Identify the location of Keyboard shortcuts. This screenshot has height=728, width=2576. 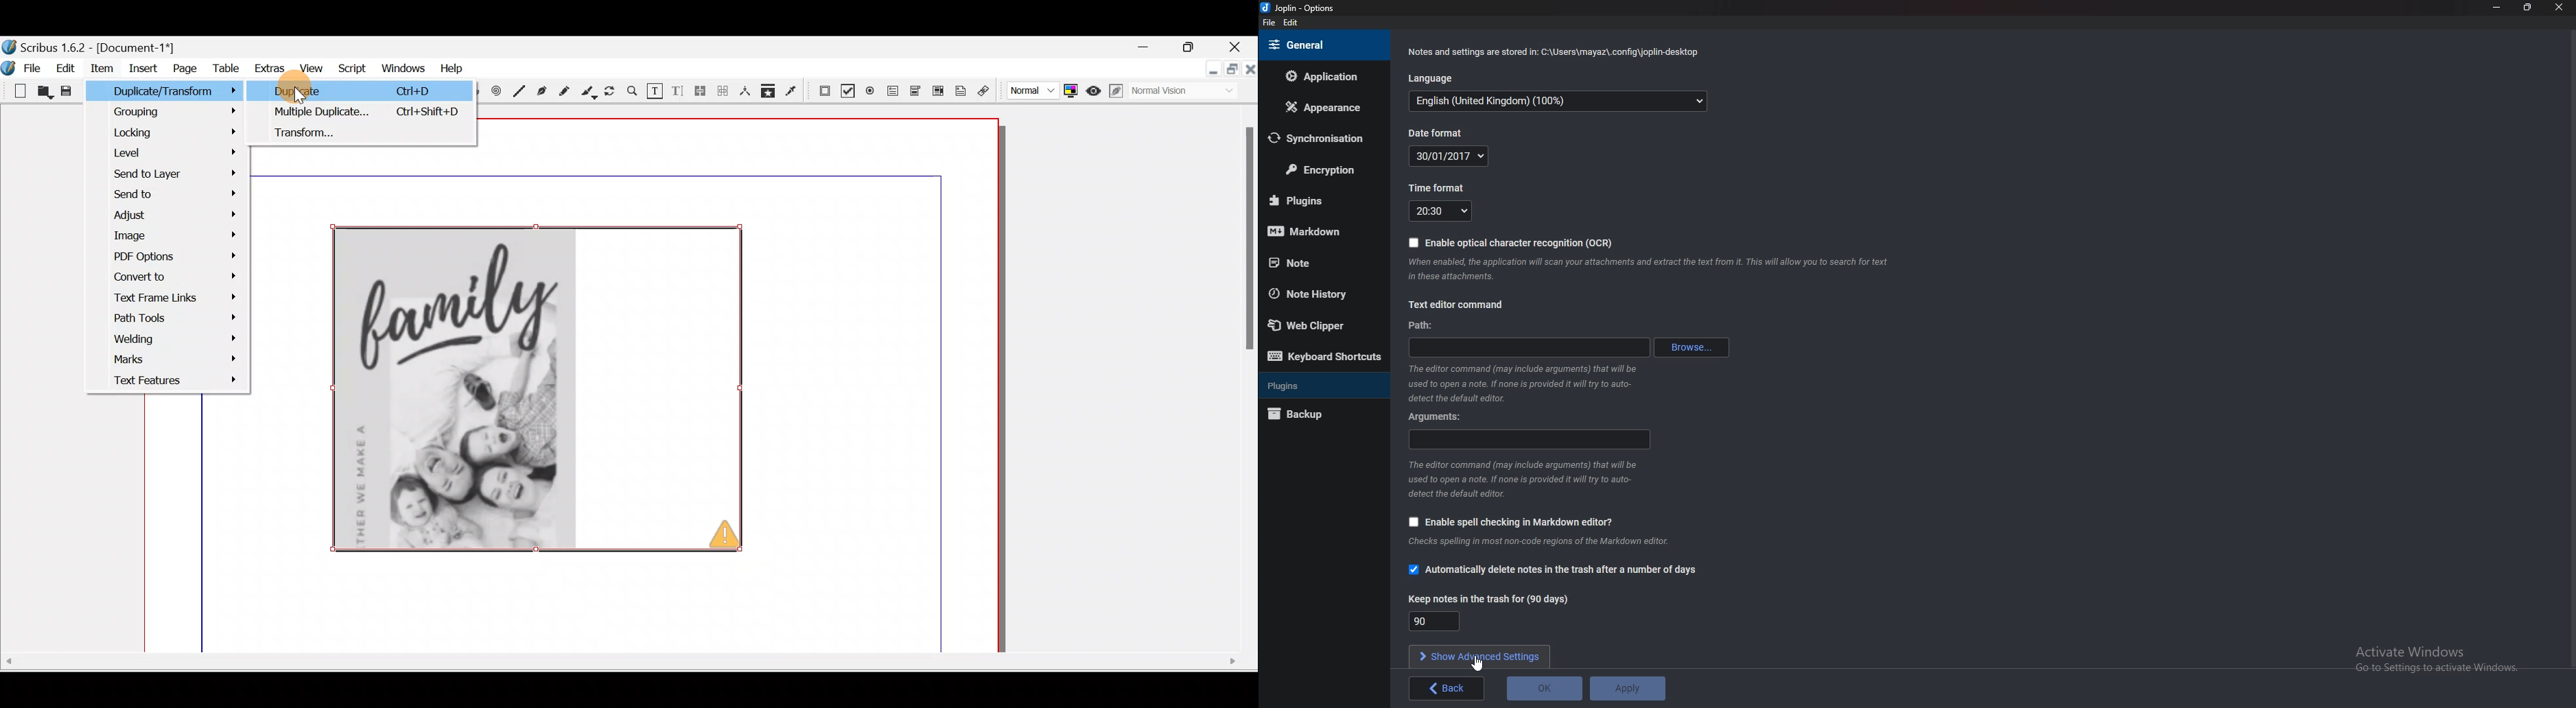
(1324, 357).